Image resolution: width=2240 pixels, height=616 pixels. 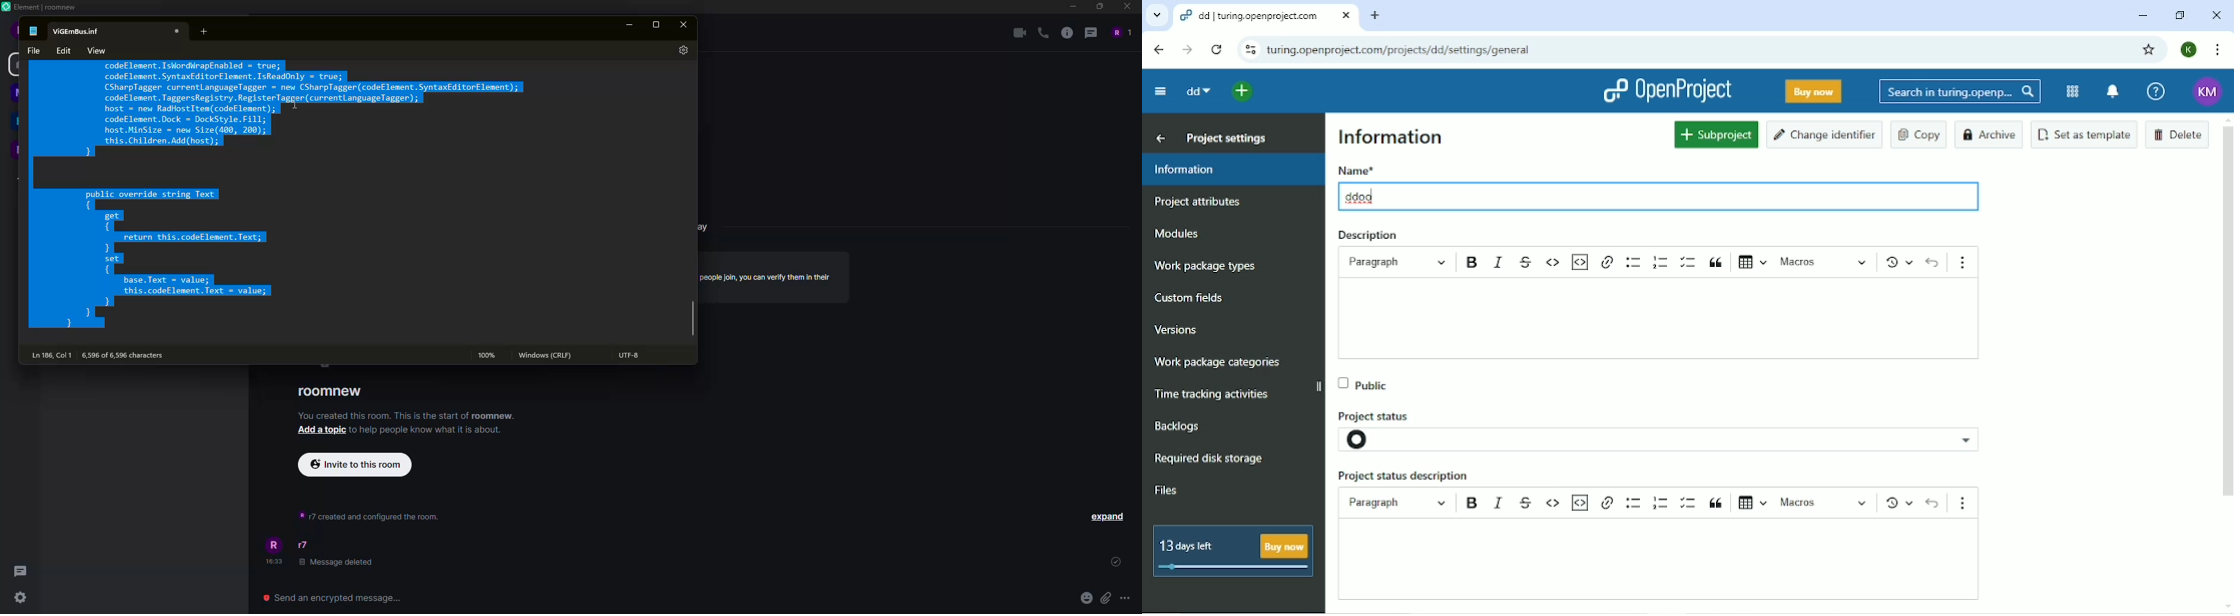 What do you see at coordinates (1391, 136) in the screenshot?
I see `Information` at bounding box center [1391, 136].